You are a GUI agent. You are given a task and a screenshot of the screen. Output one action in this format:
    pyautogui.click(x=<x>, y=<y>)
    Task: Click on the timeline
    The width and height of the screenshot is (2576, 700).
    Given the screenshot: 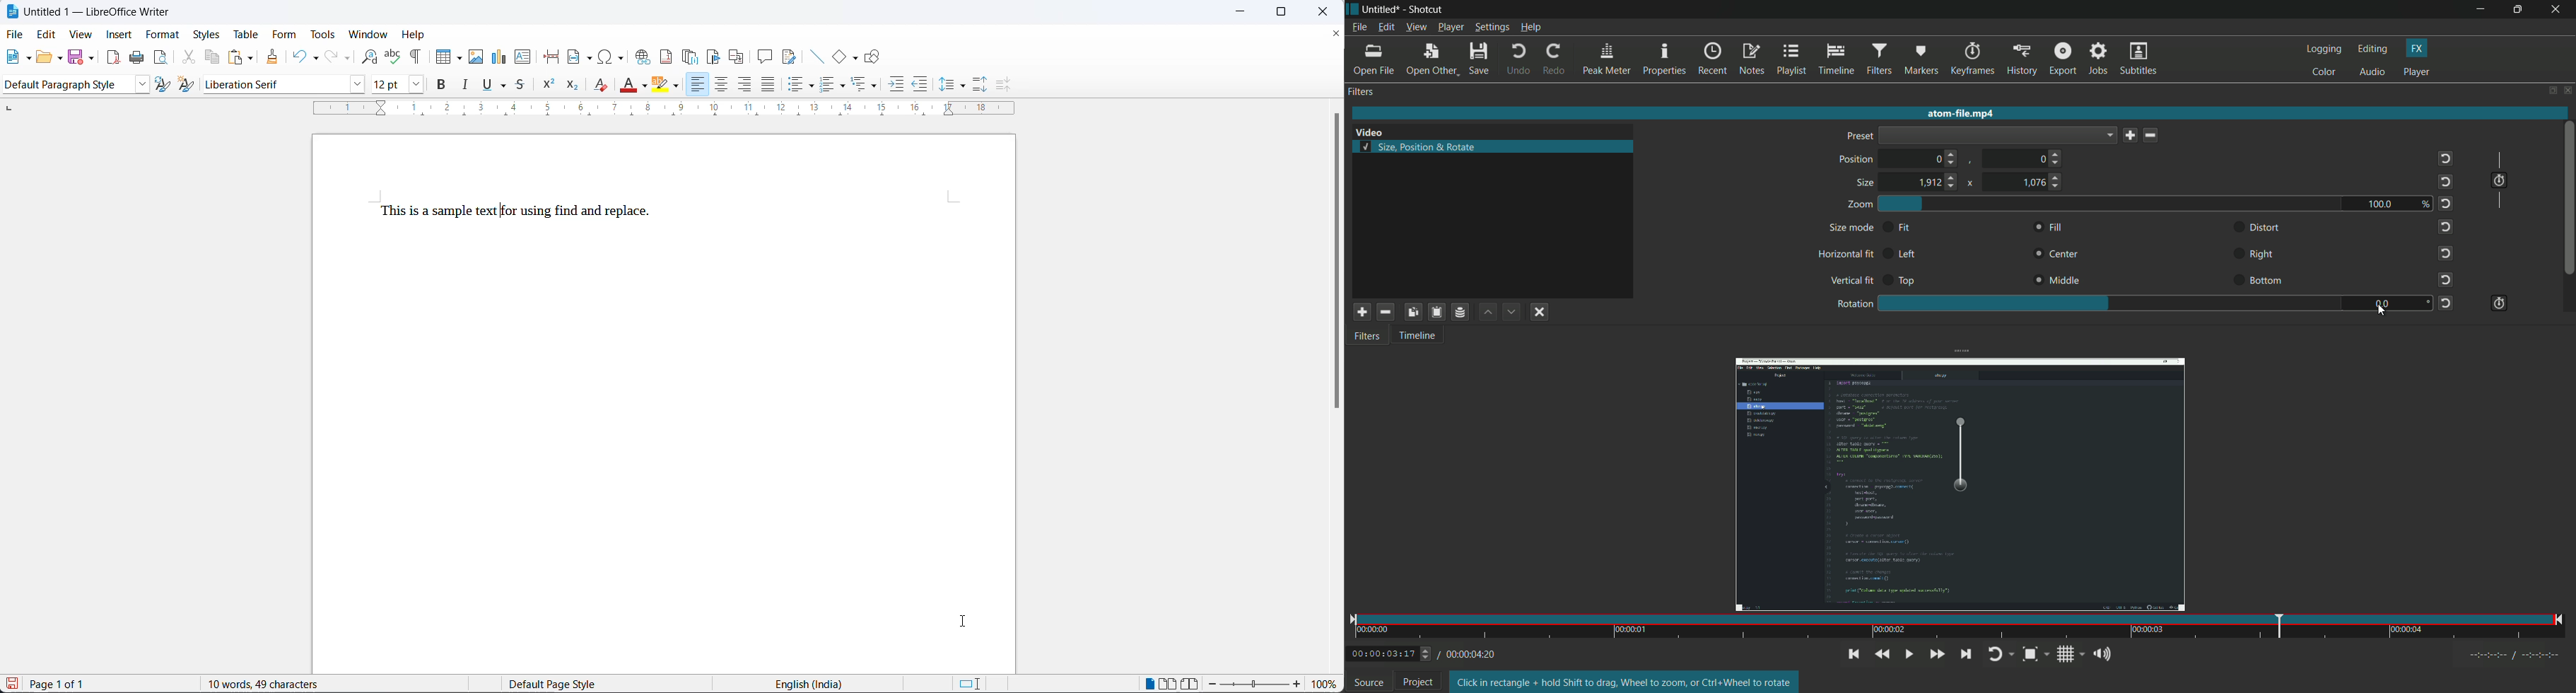 What is the action you would take?
    pyautogui.click(x=1416, y=334)
    